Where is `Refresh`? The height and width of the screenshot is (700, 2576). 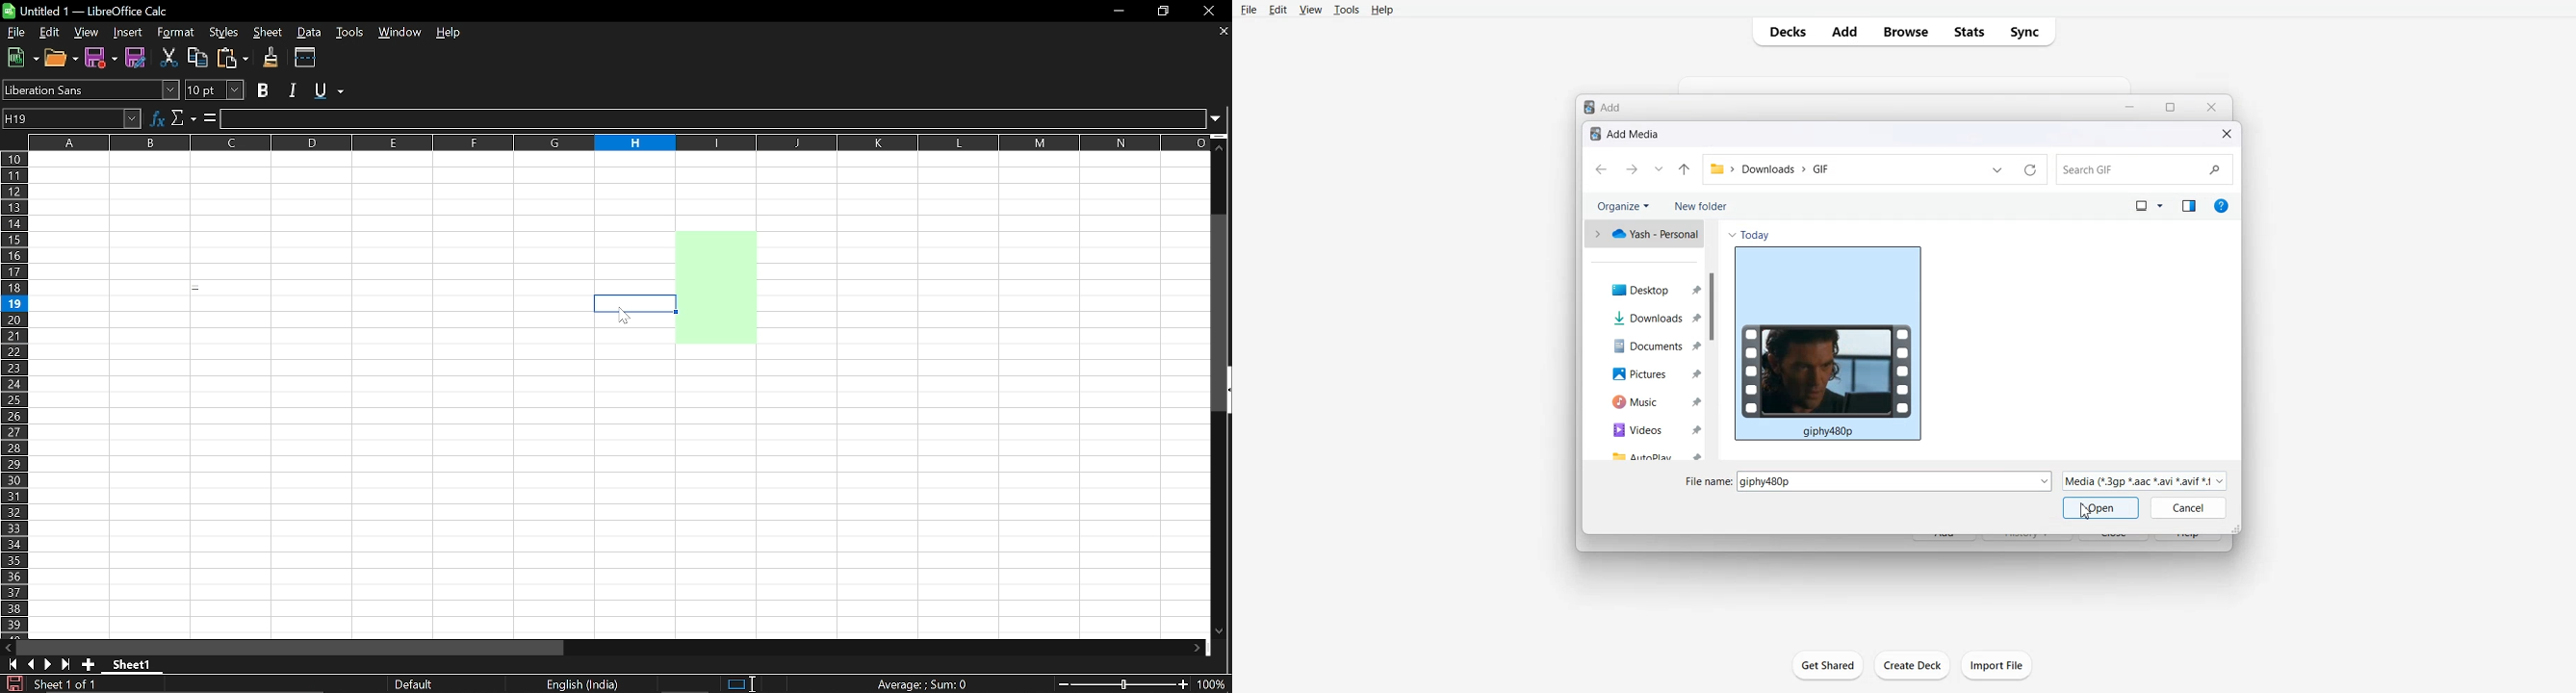
Refresh is located at coordinates (2028, 170).